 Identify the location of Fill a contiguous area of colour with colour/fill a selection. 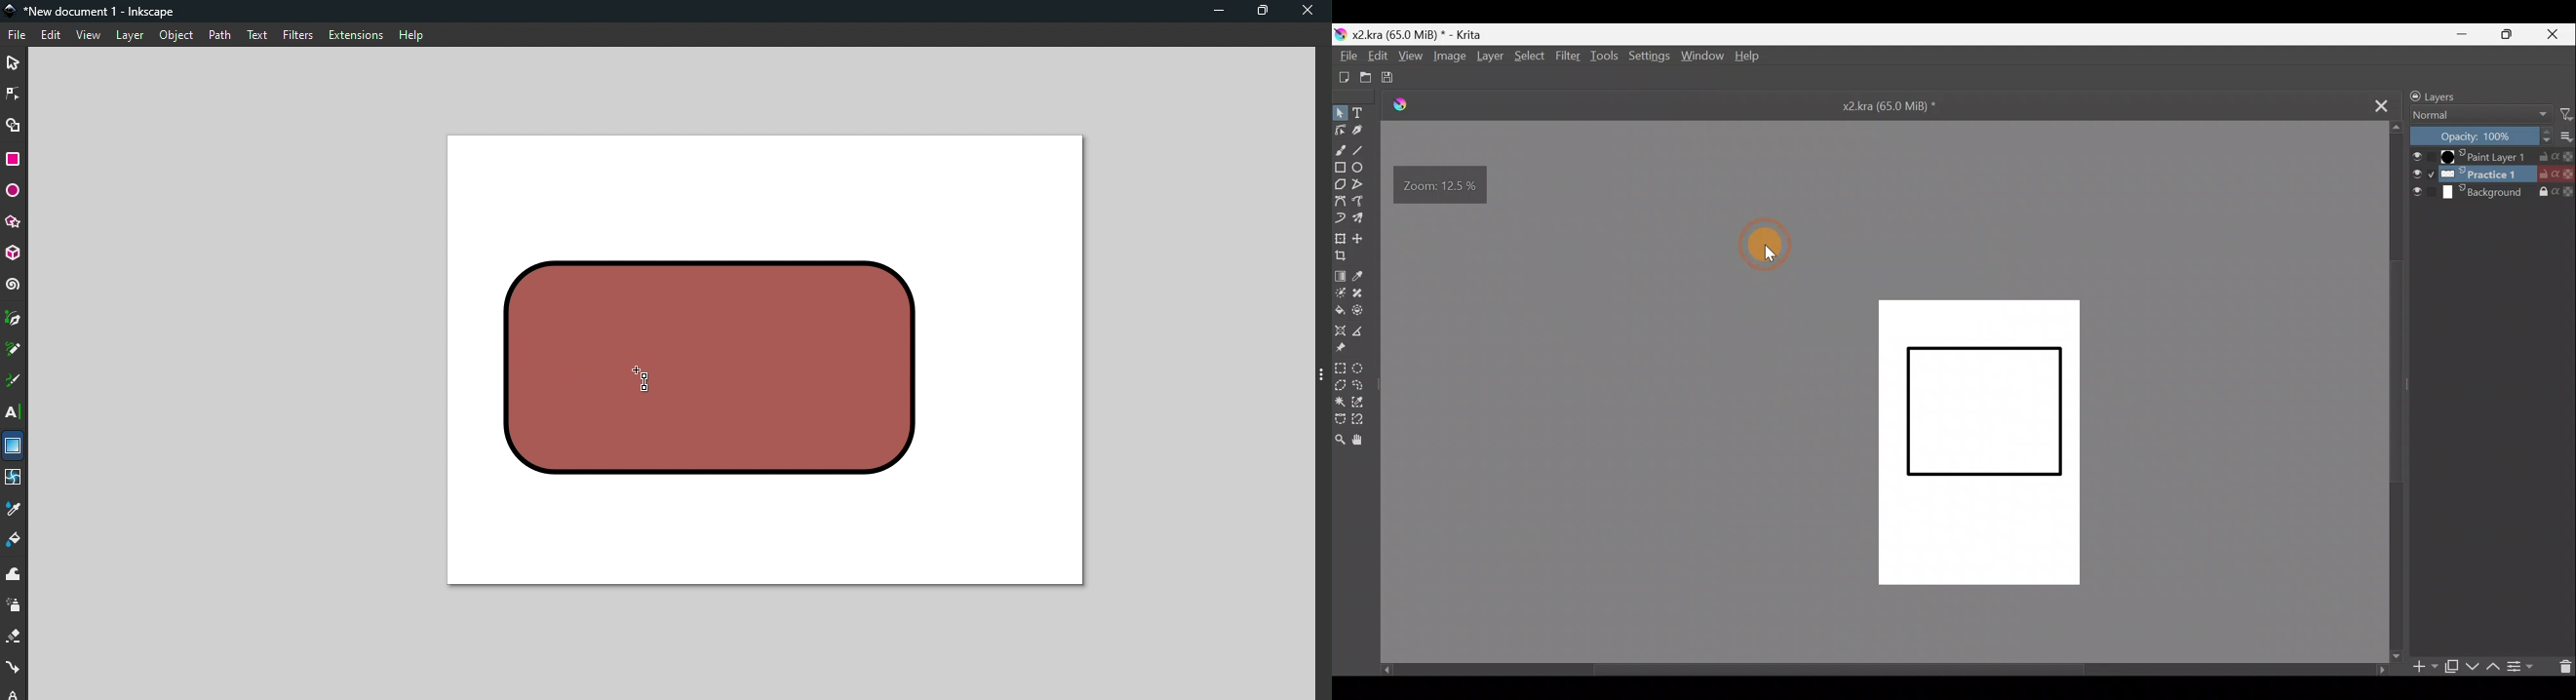
(1340, 310).